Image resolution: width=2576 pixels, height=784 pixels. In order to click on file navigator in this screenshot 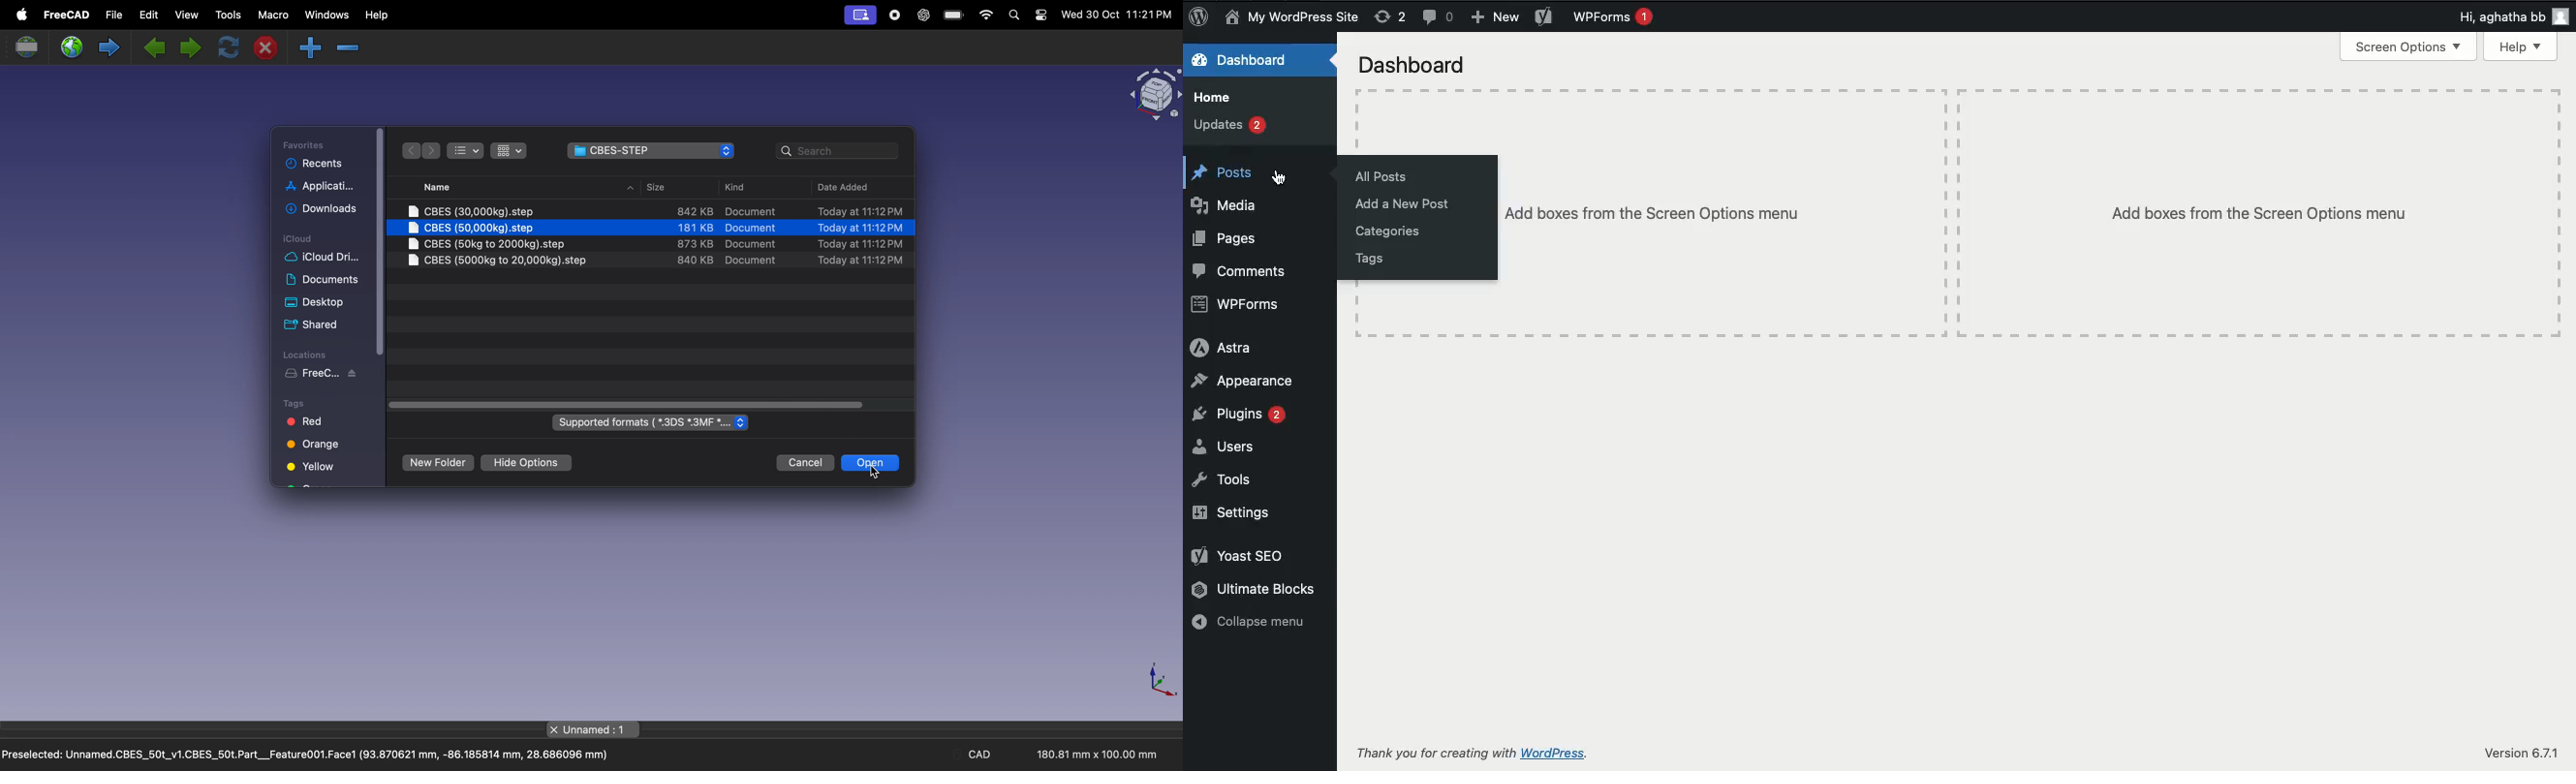, I will do `click(652, 151)`.